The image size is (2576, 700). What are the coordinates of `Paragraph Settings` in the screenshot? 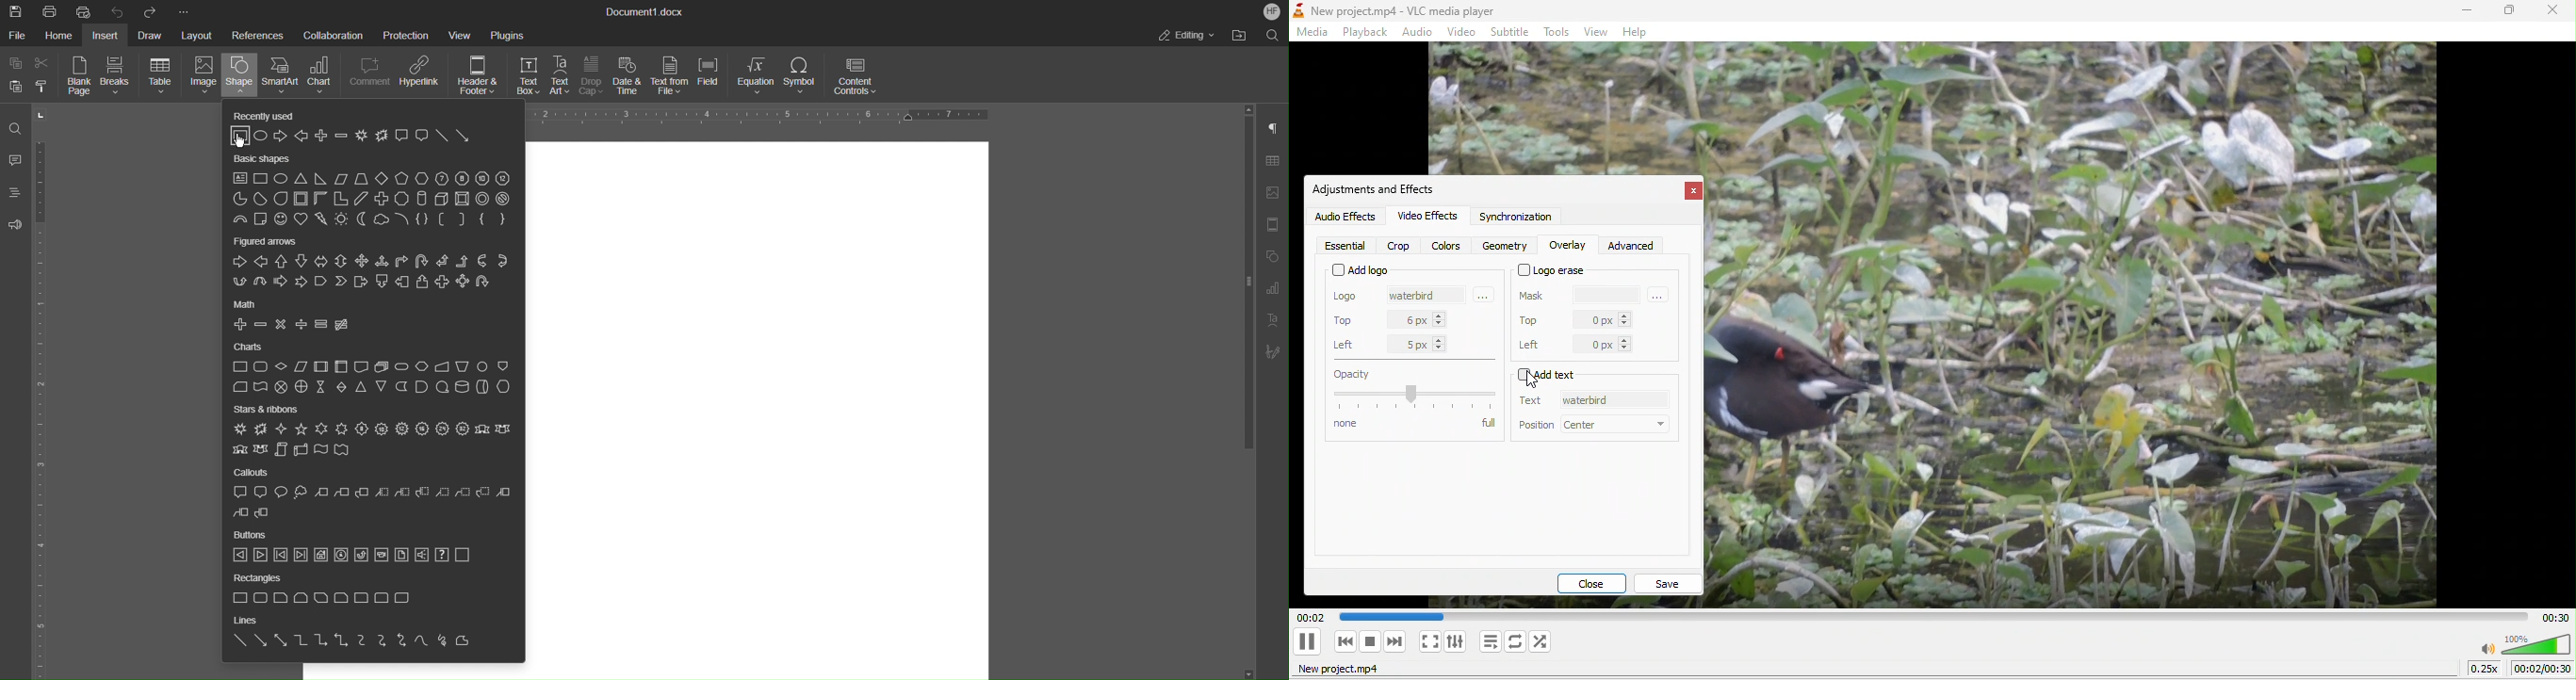 It's located at (1277, 128).